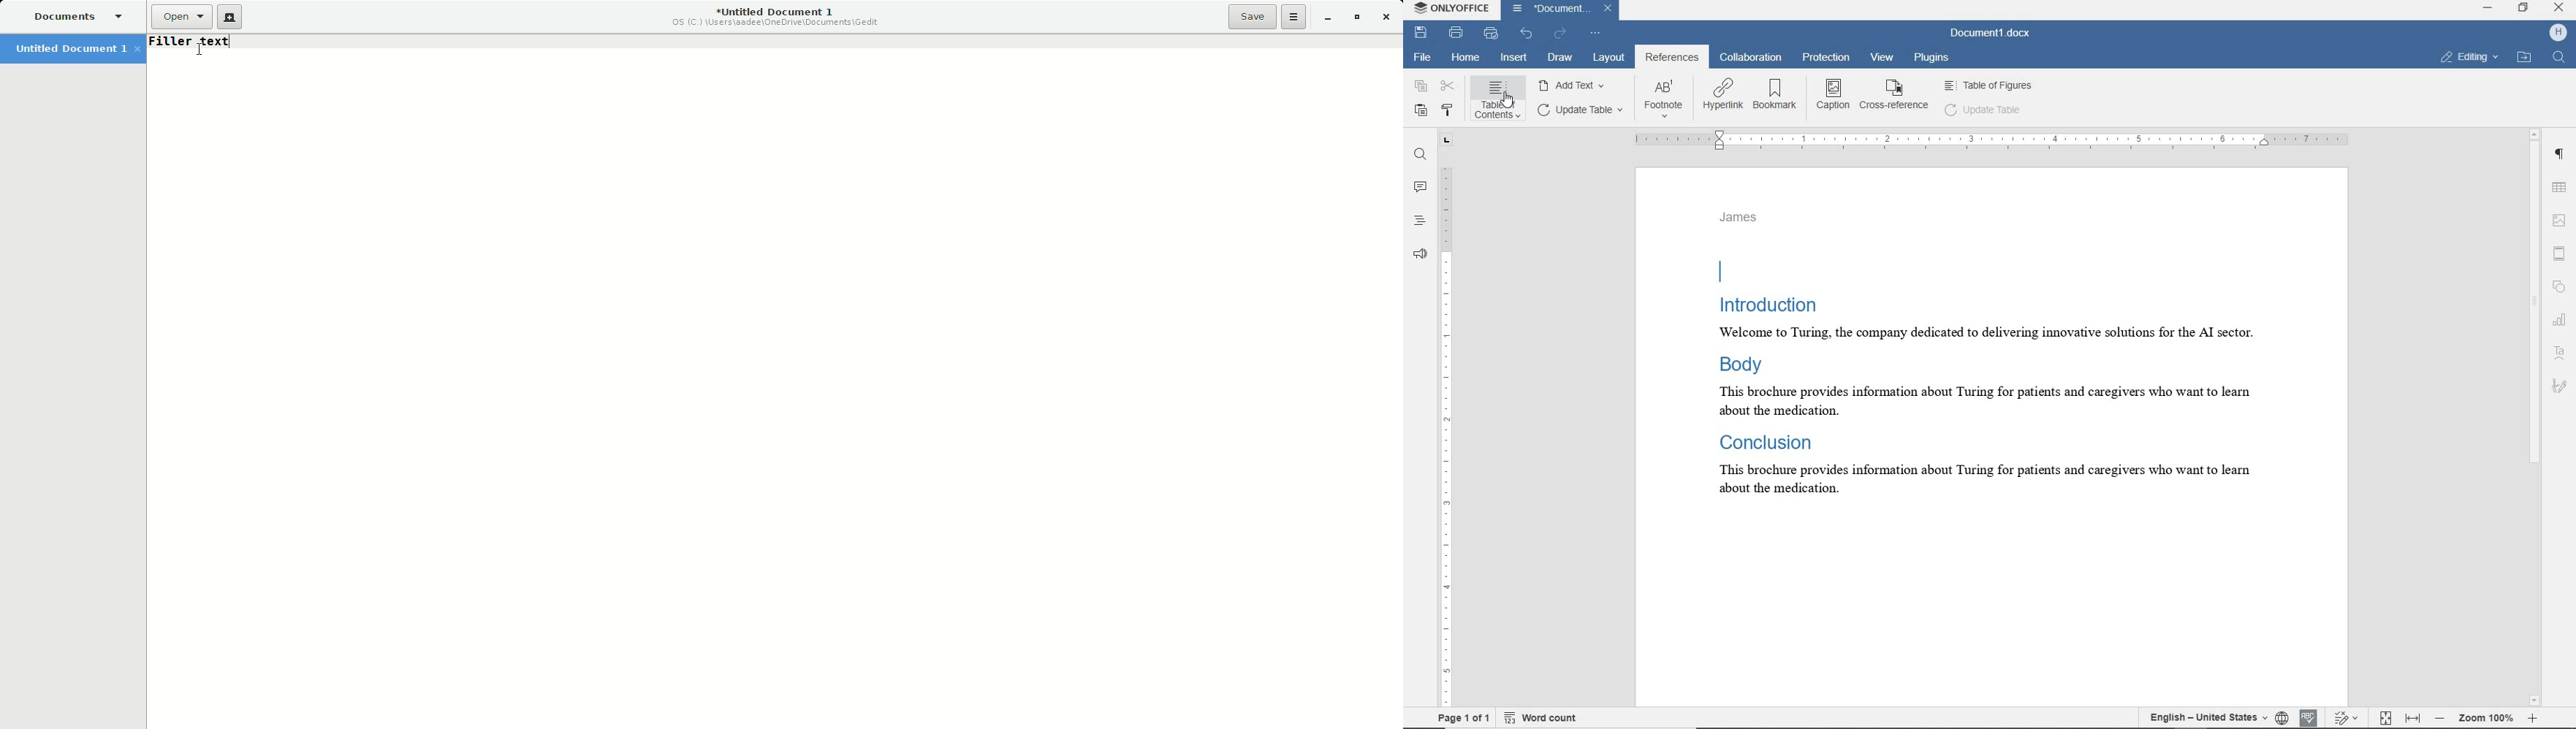 This screenshot has height=756, width=2576. What do you see at coordinates (1420, 220) in the screenshot?
I see `headings` at bounding box center [1420, 220].